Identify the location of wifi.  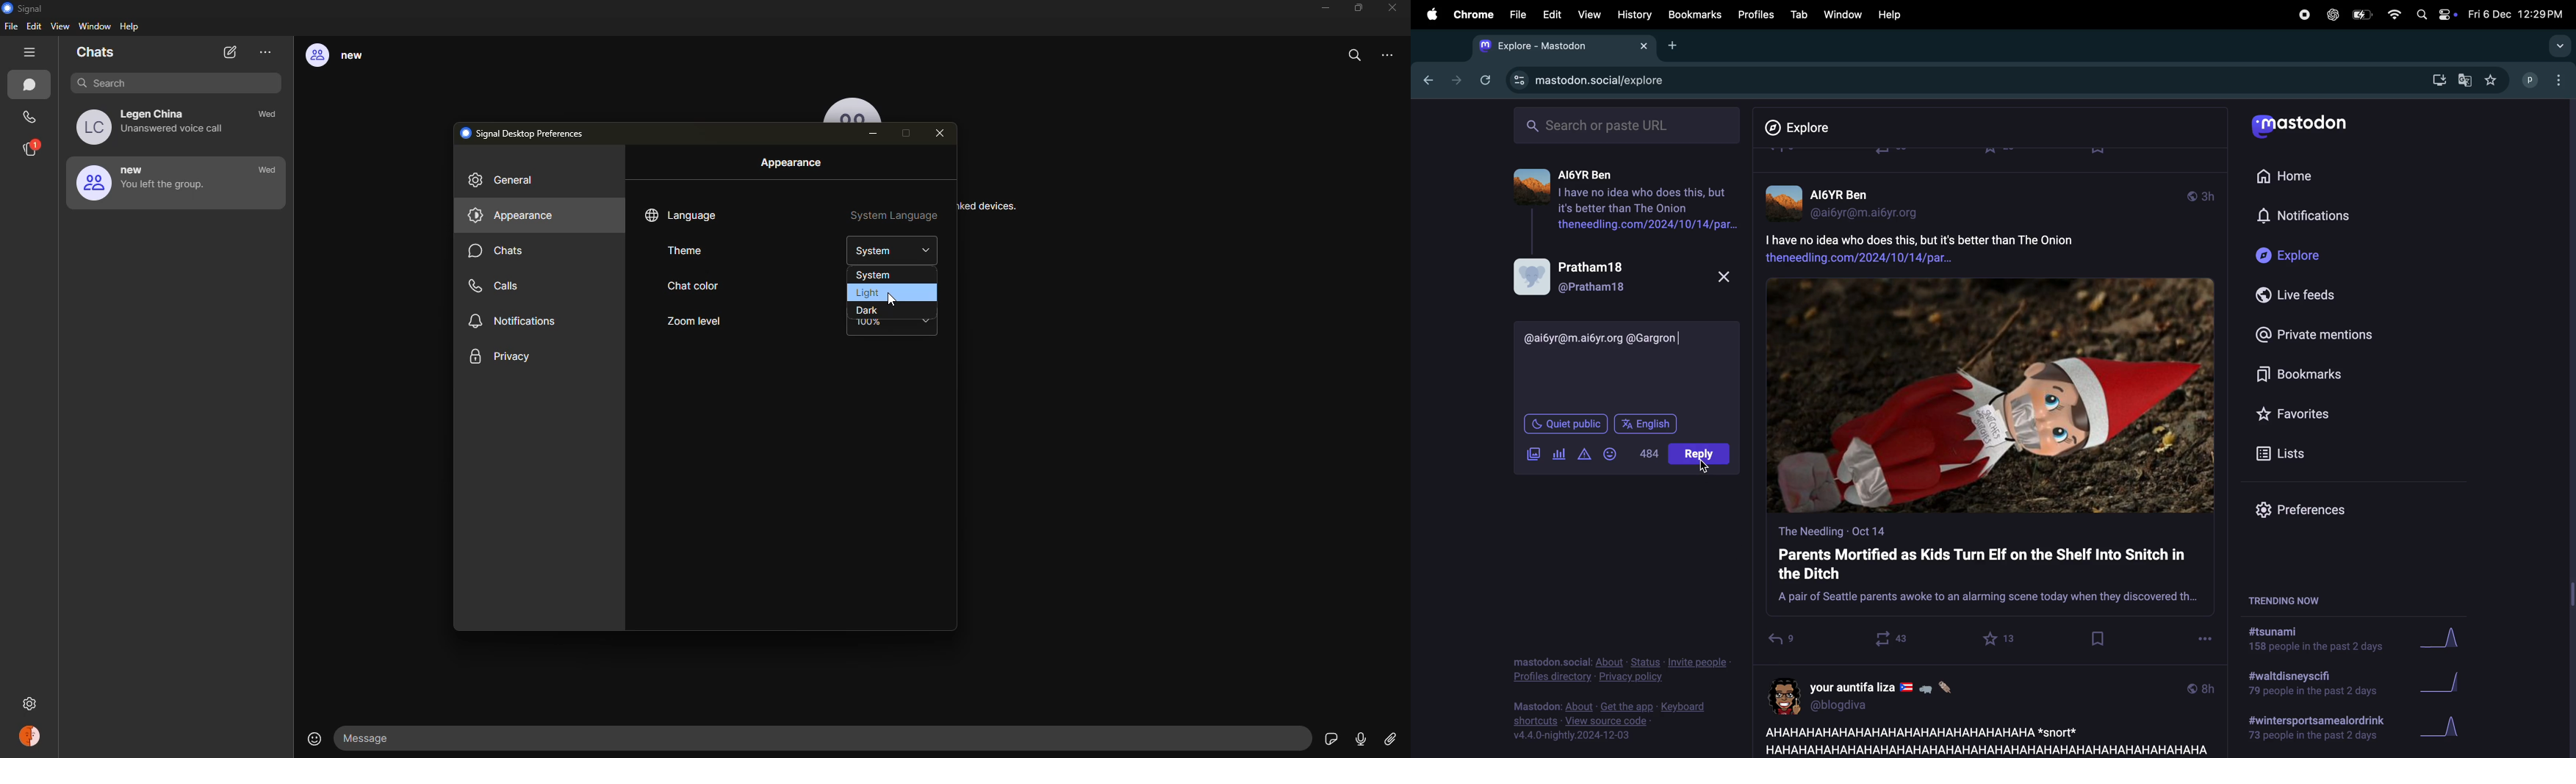
(2394, 14).